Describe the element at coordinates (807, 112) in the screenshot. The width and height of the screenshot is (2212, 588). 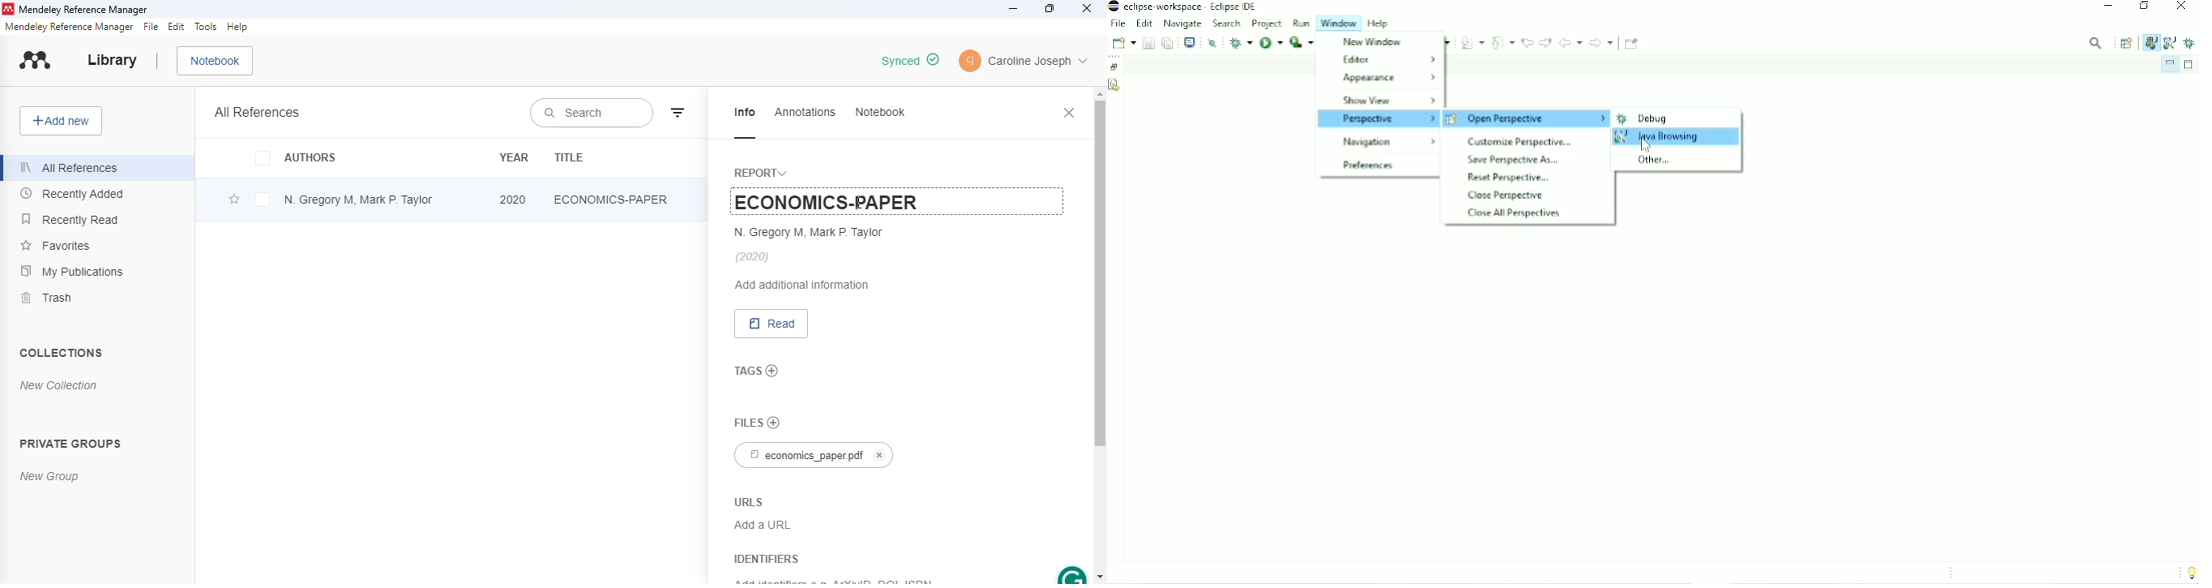
I see `annotations` at that location.